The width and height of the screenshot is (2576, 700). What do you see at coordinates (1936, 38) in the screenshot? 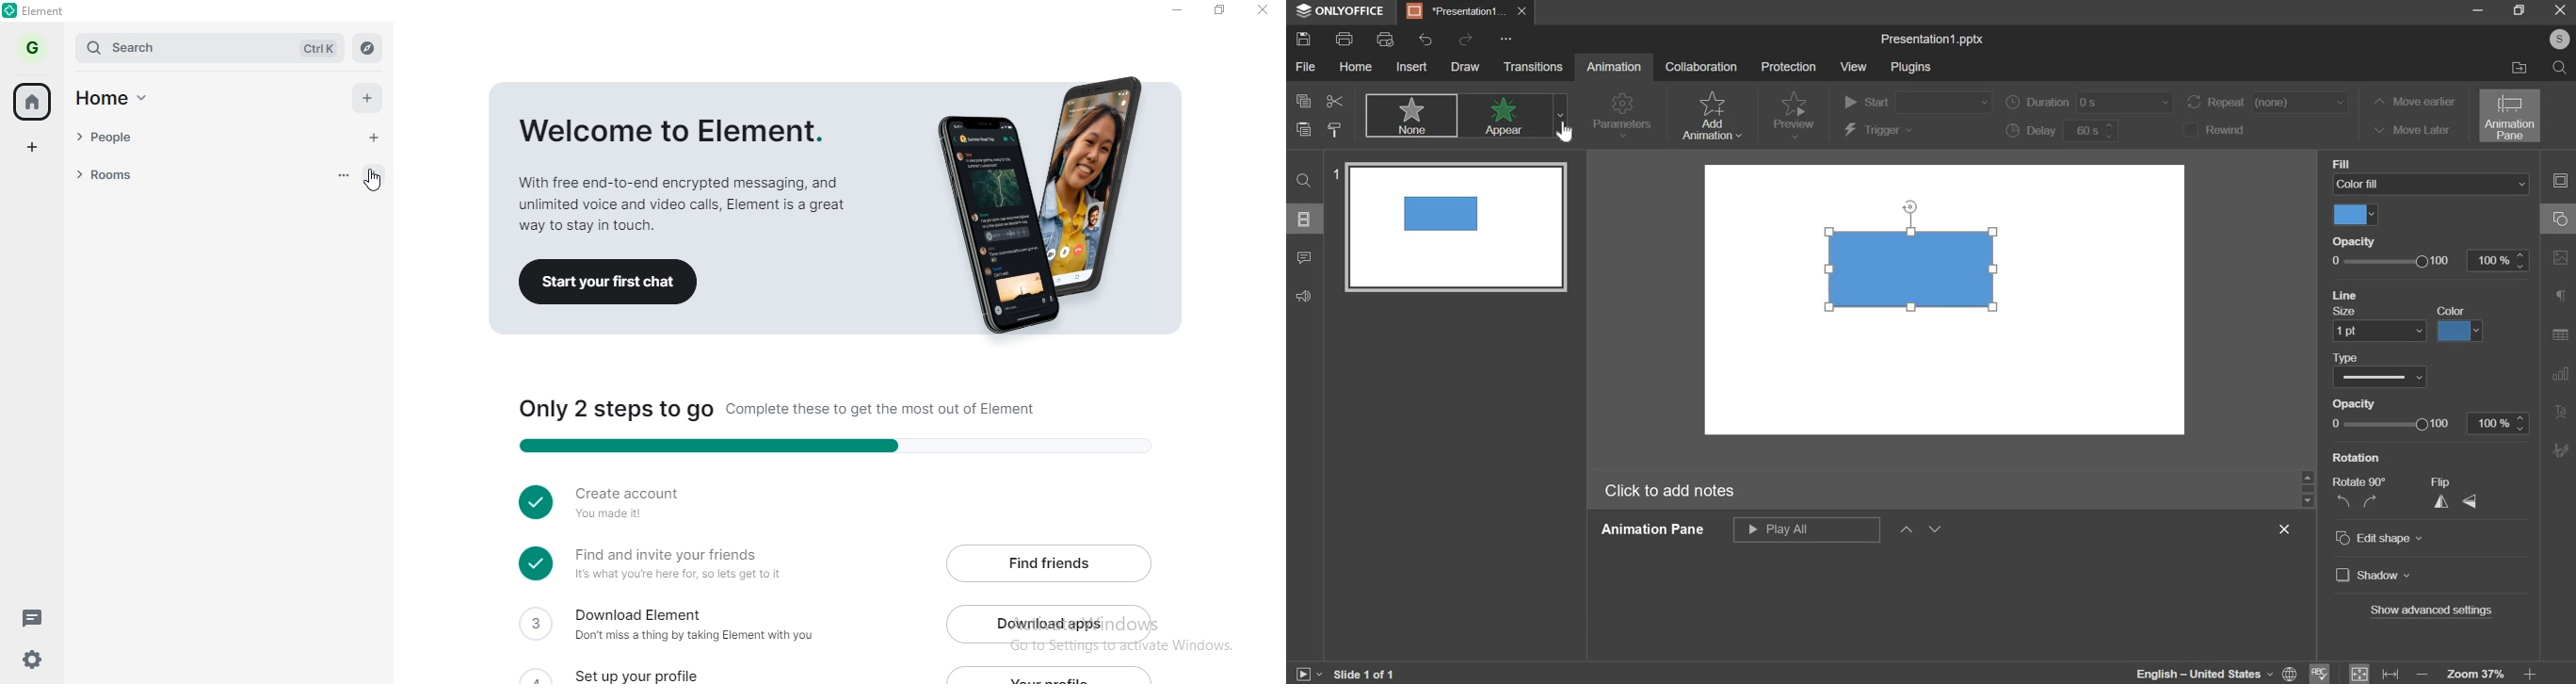
I see `Presentation1.pptx` at bounding box center [1936, 38].